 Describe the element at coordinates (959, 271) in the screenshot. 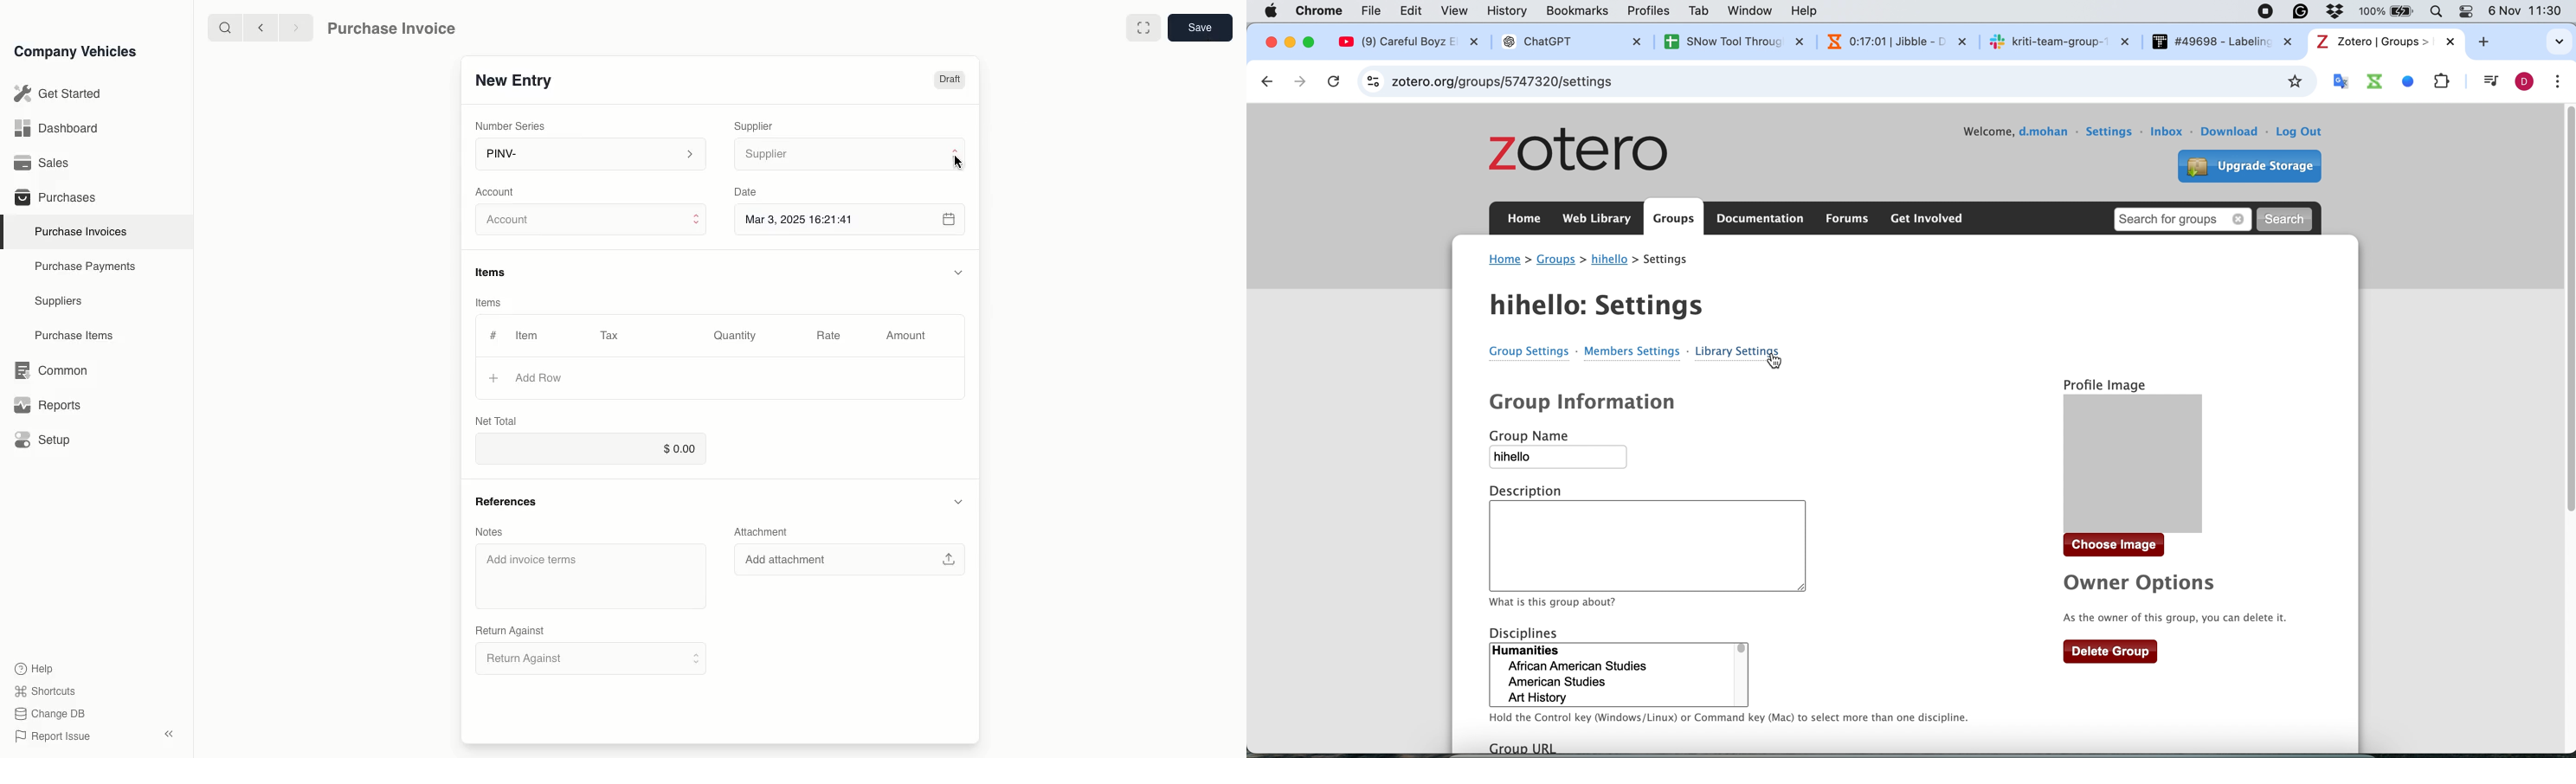

I see `collapse` at that location.